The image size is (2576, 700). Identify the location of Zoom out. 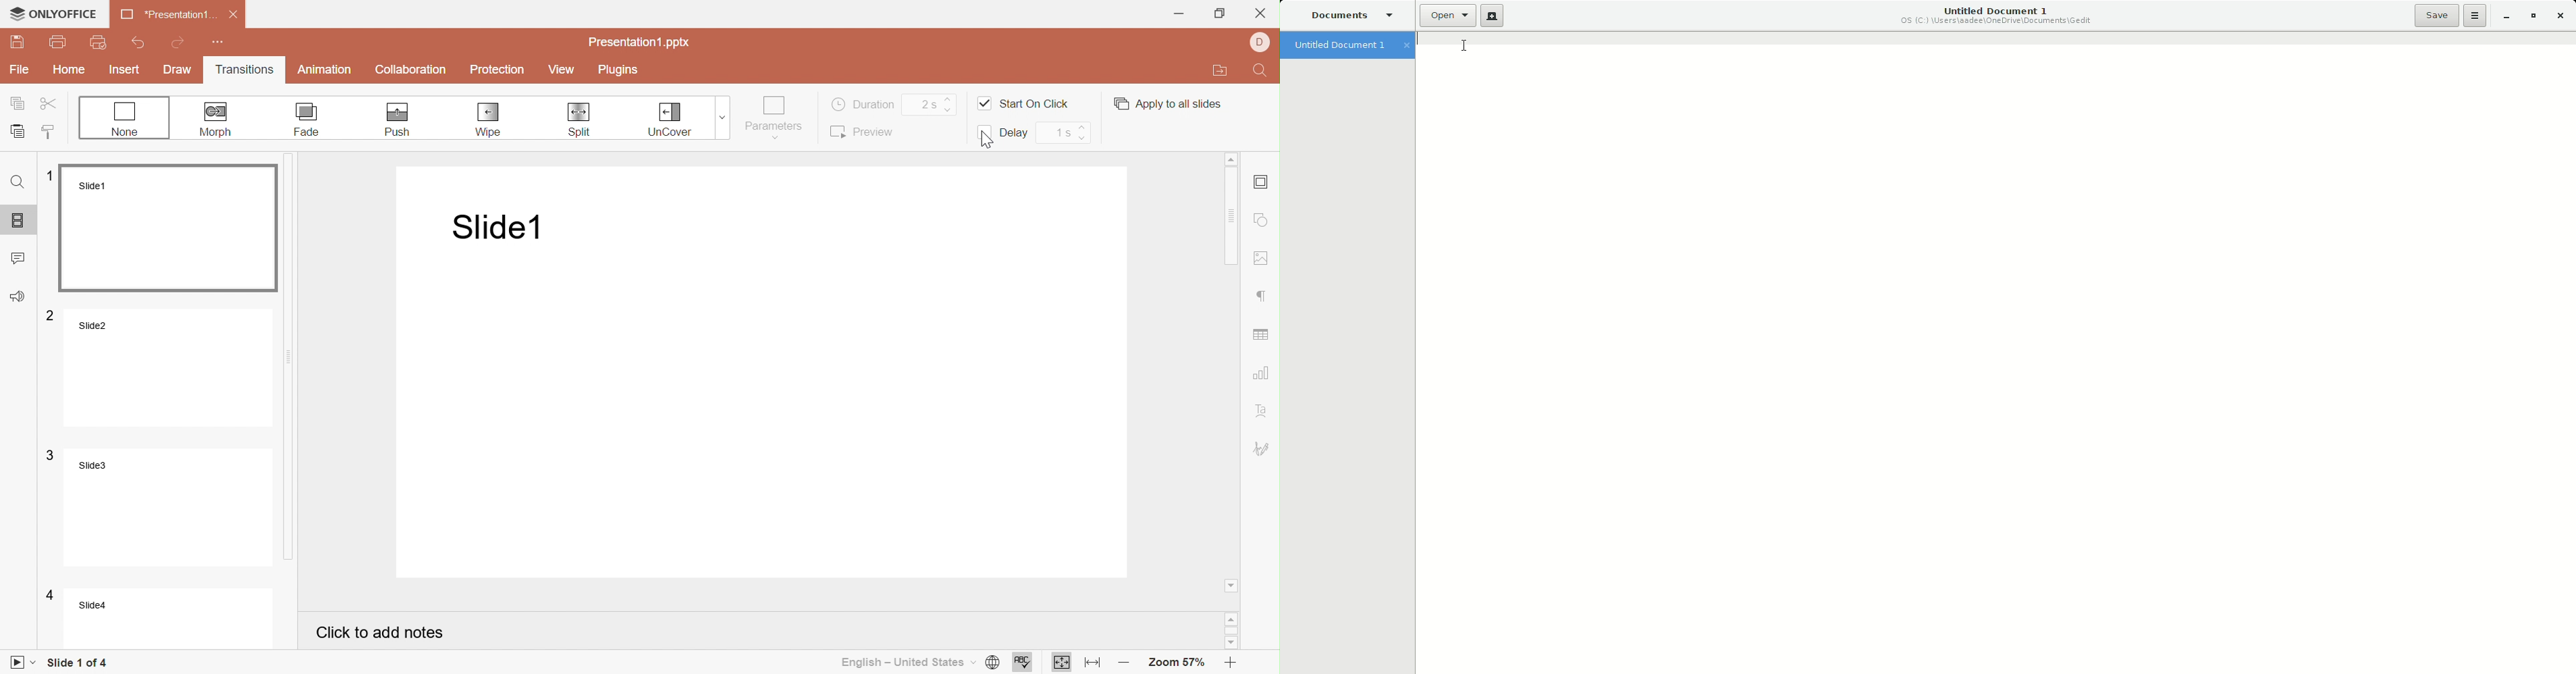
(1129, 661).